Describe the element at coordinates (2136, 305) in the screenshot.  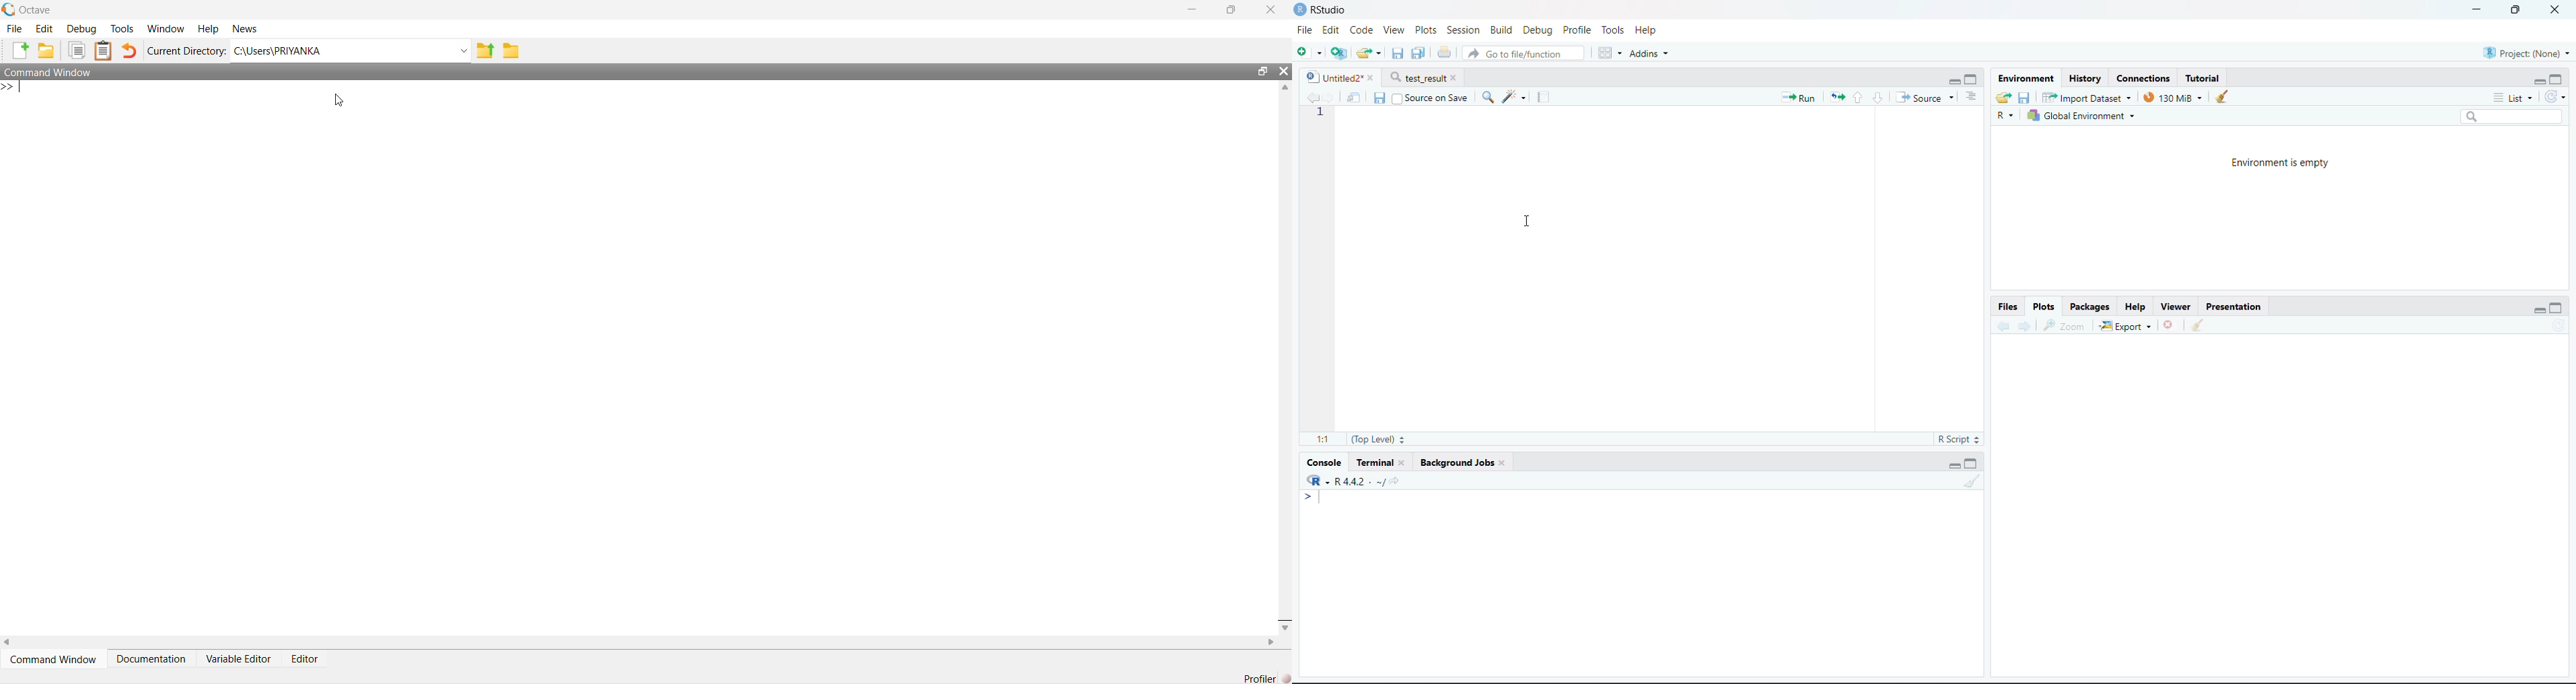
I see `Help` at that location.